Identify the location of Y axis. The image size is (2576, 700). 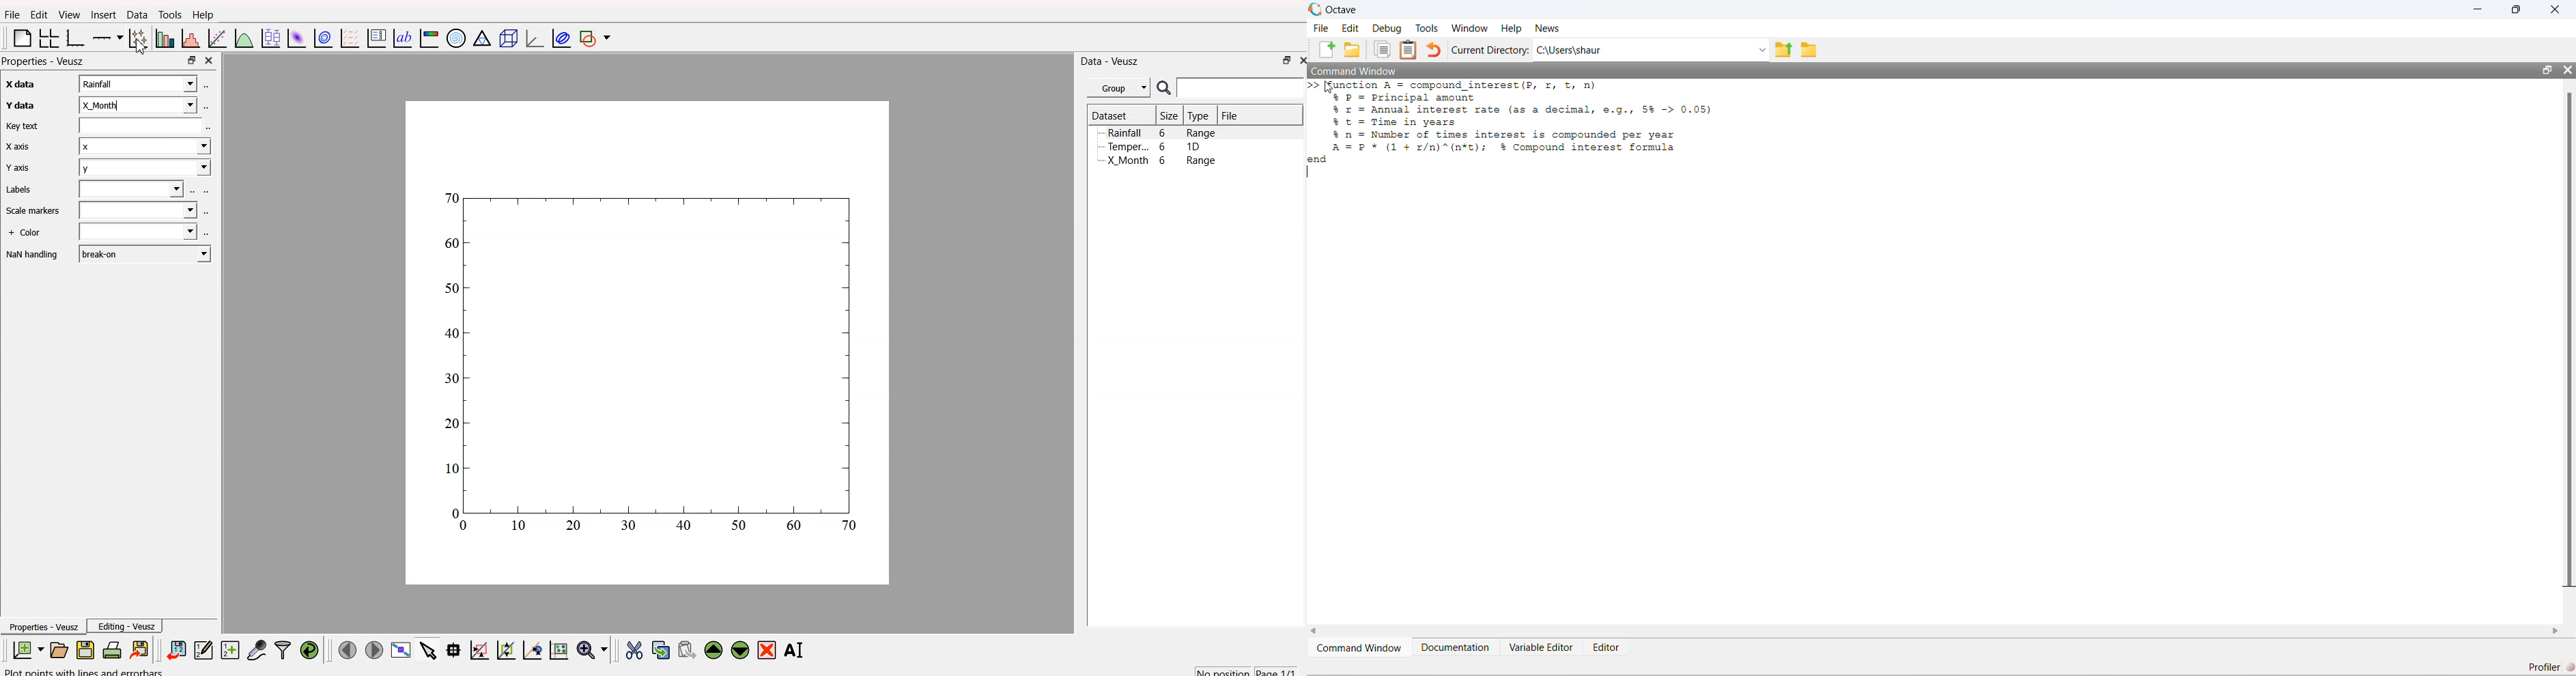
(17, 169).